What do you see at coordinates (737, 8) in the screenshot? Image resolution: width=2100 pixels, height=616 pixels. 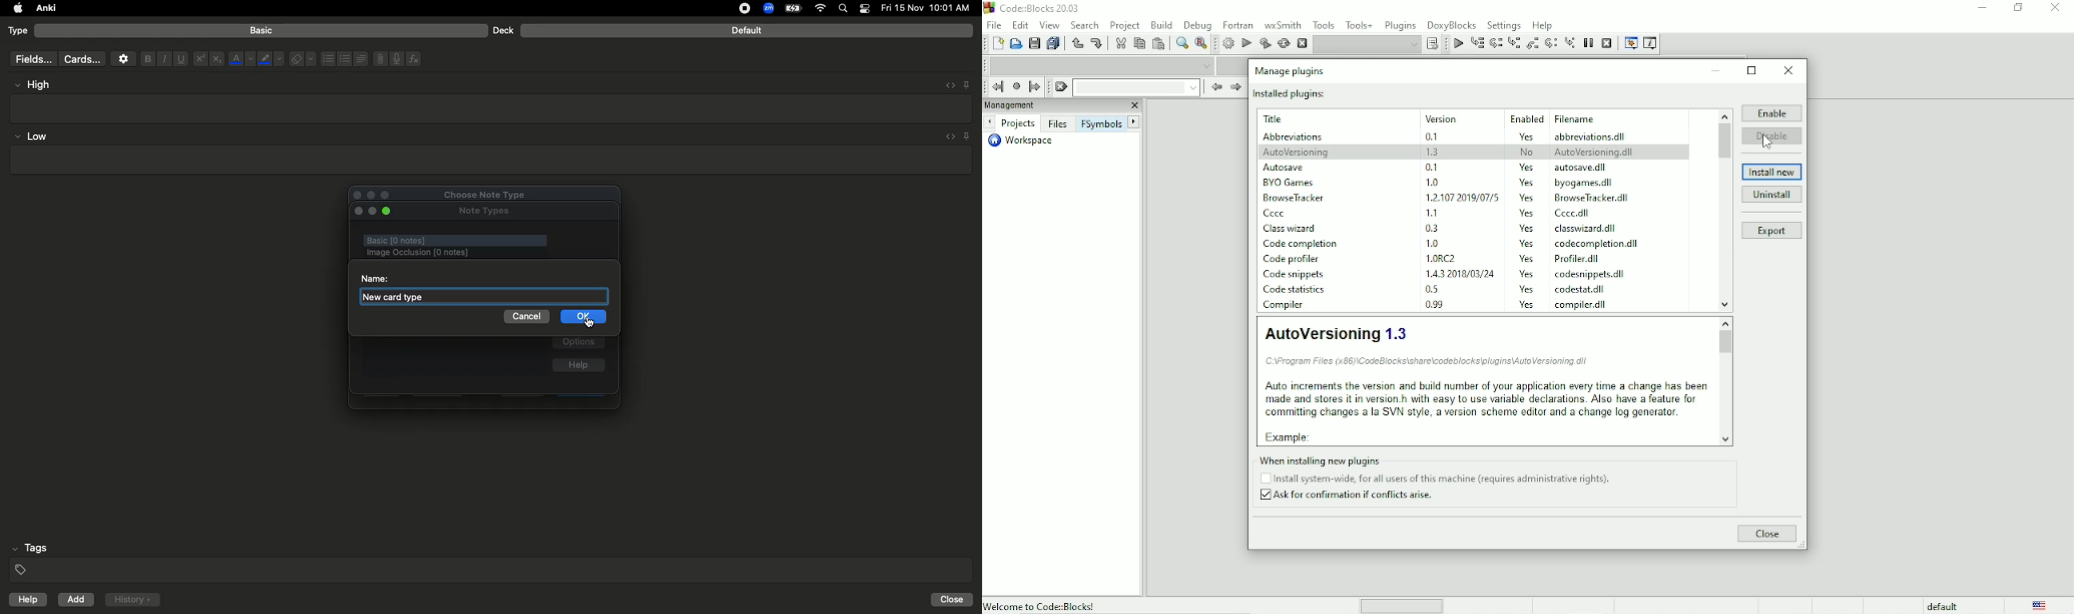 I see `recording` at bounding box center [737, 8].